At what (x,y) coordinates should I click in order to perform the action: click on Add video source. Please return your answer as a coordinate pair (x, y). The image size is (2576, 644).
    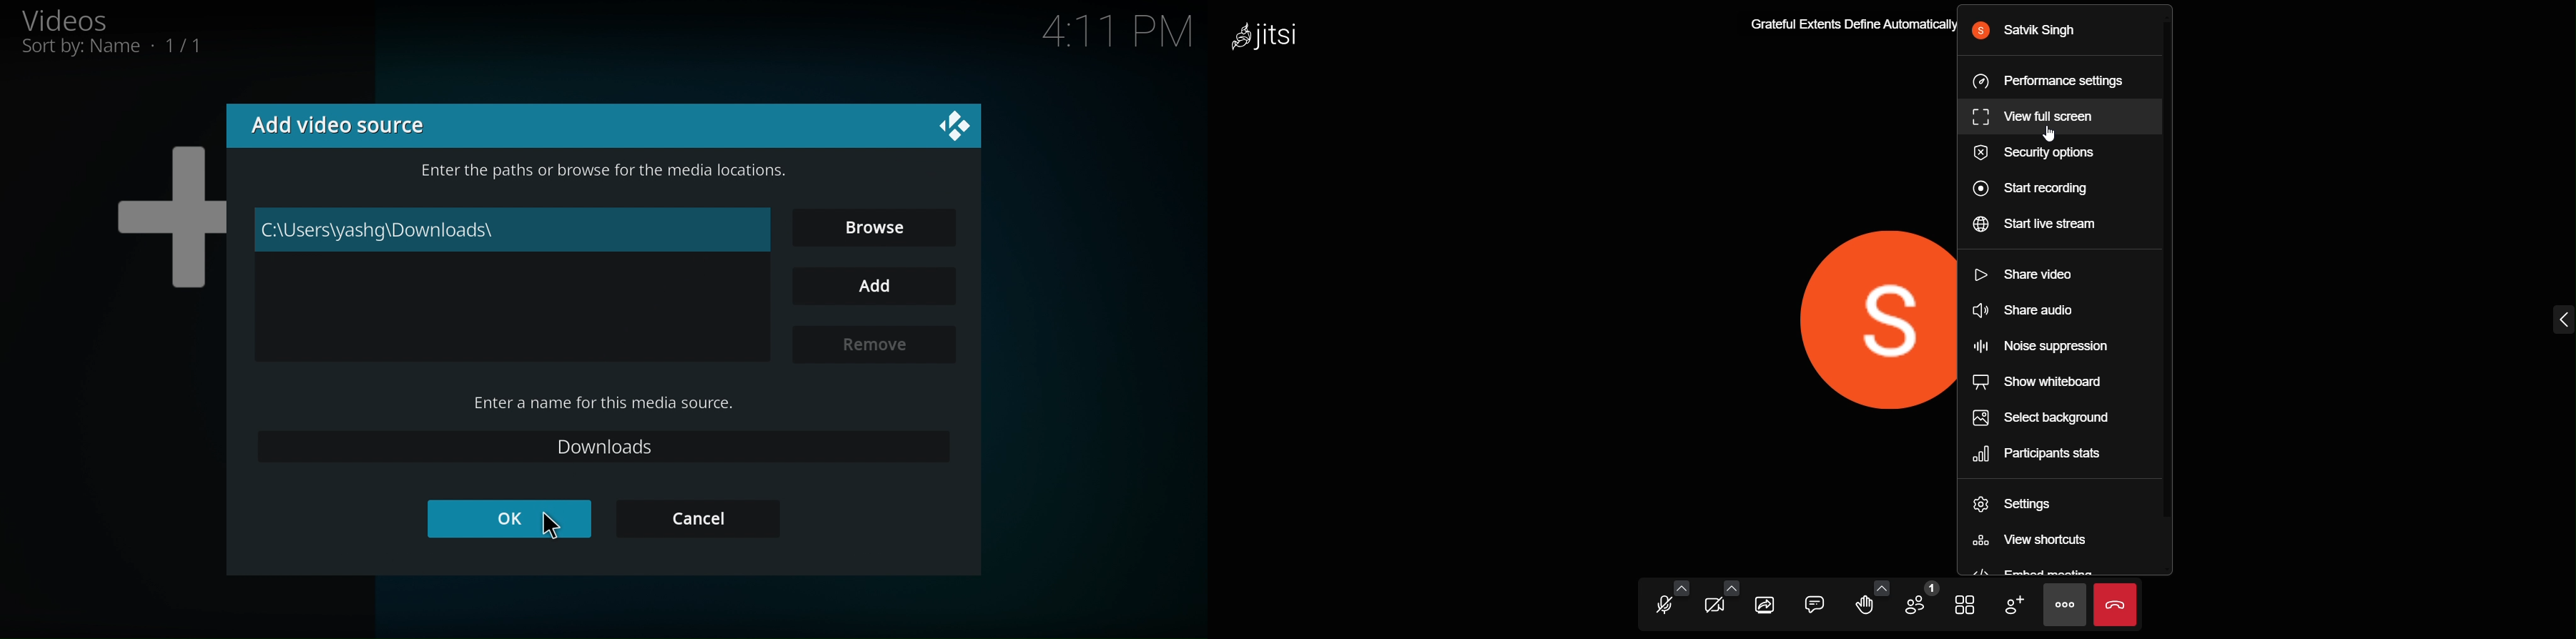
    Looking at the image, I should click on (377, 125).